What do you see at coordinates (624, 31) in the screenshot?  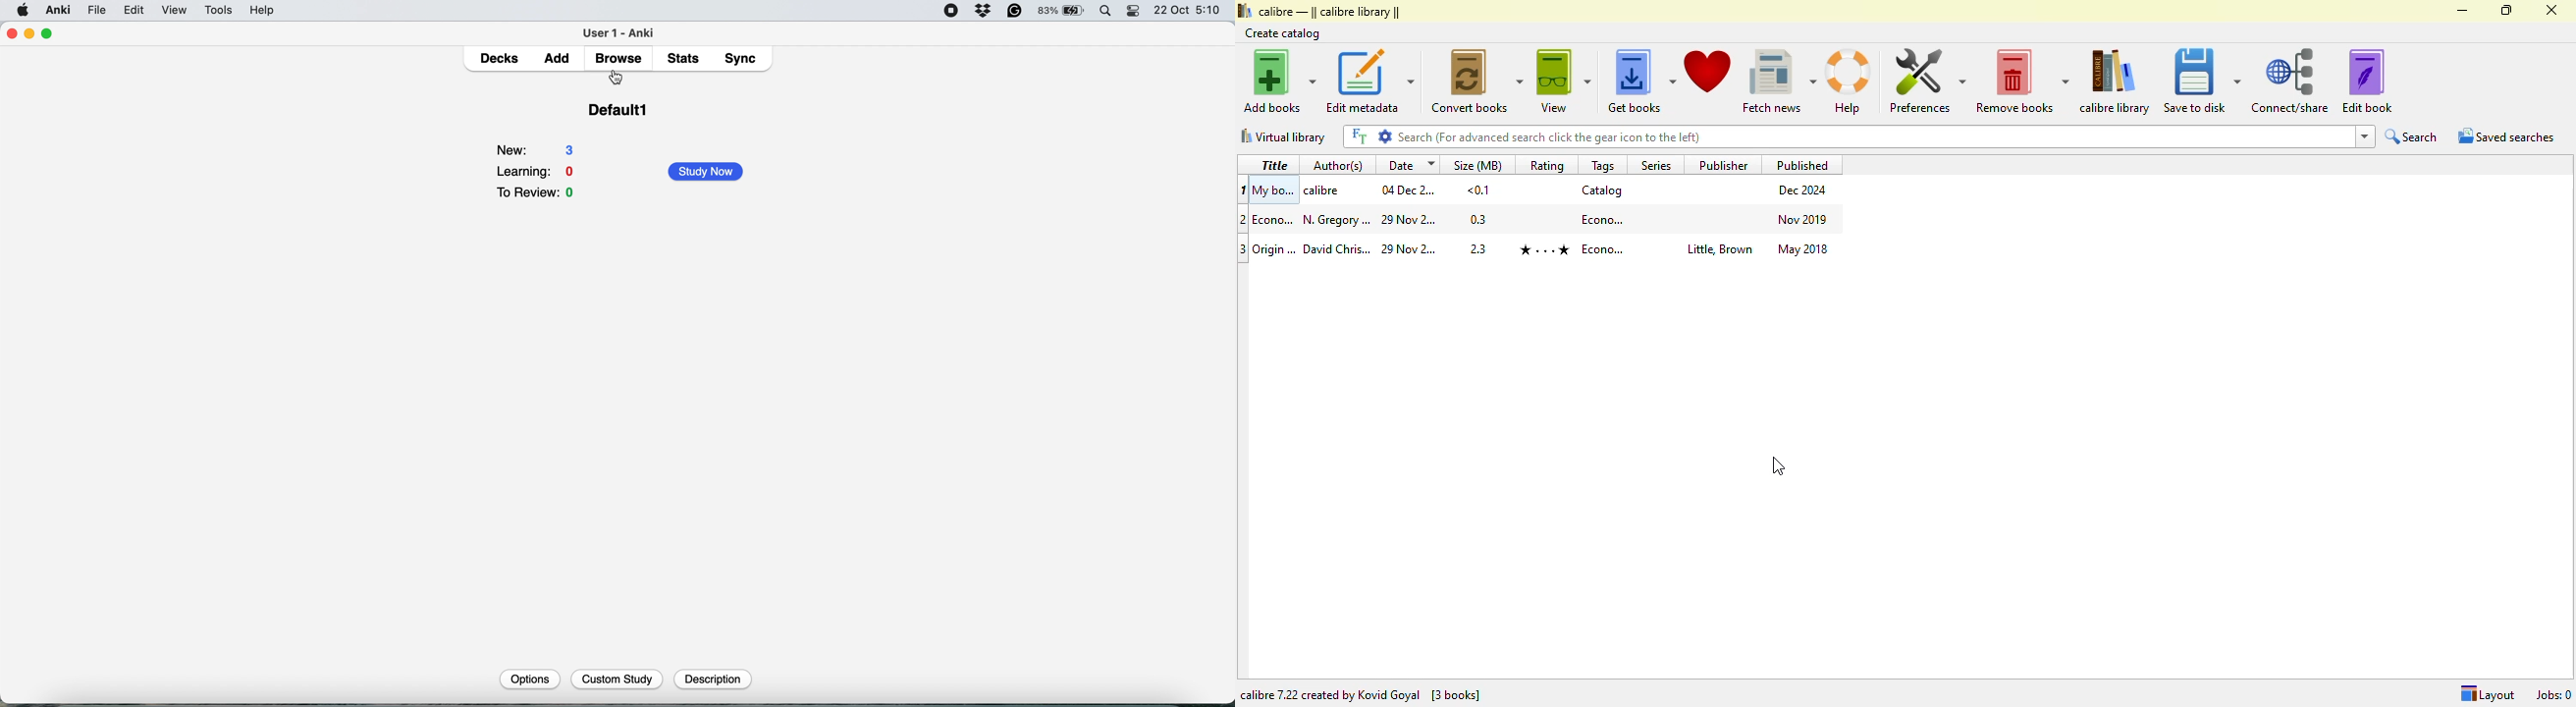 I see `user 1 - Anki` at bounding box center [624, 31].